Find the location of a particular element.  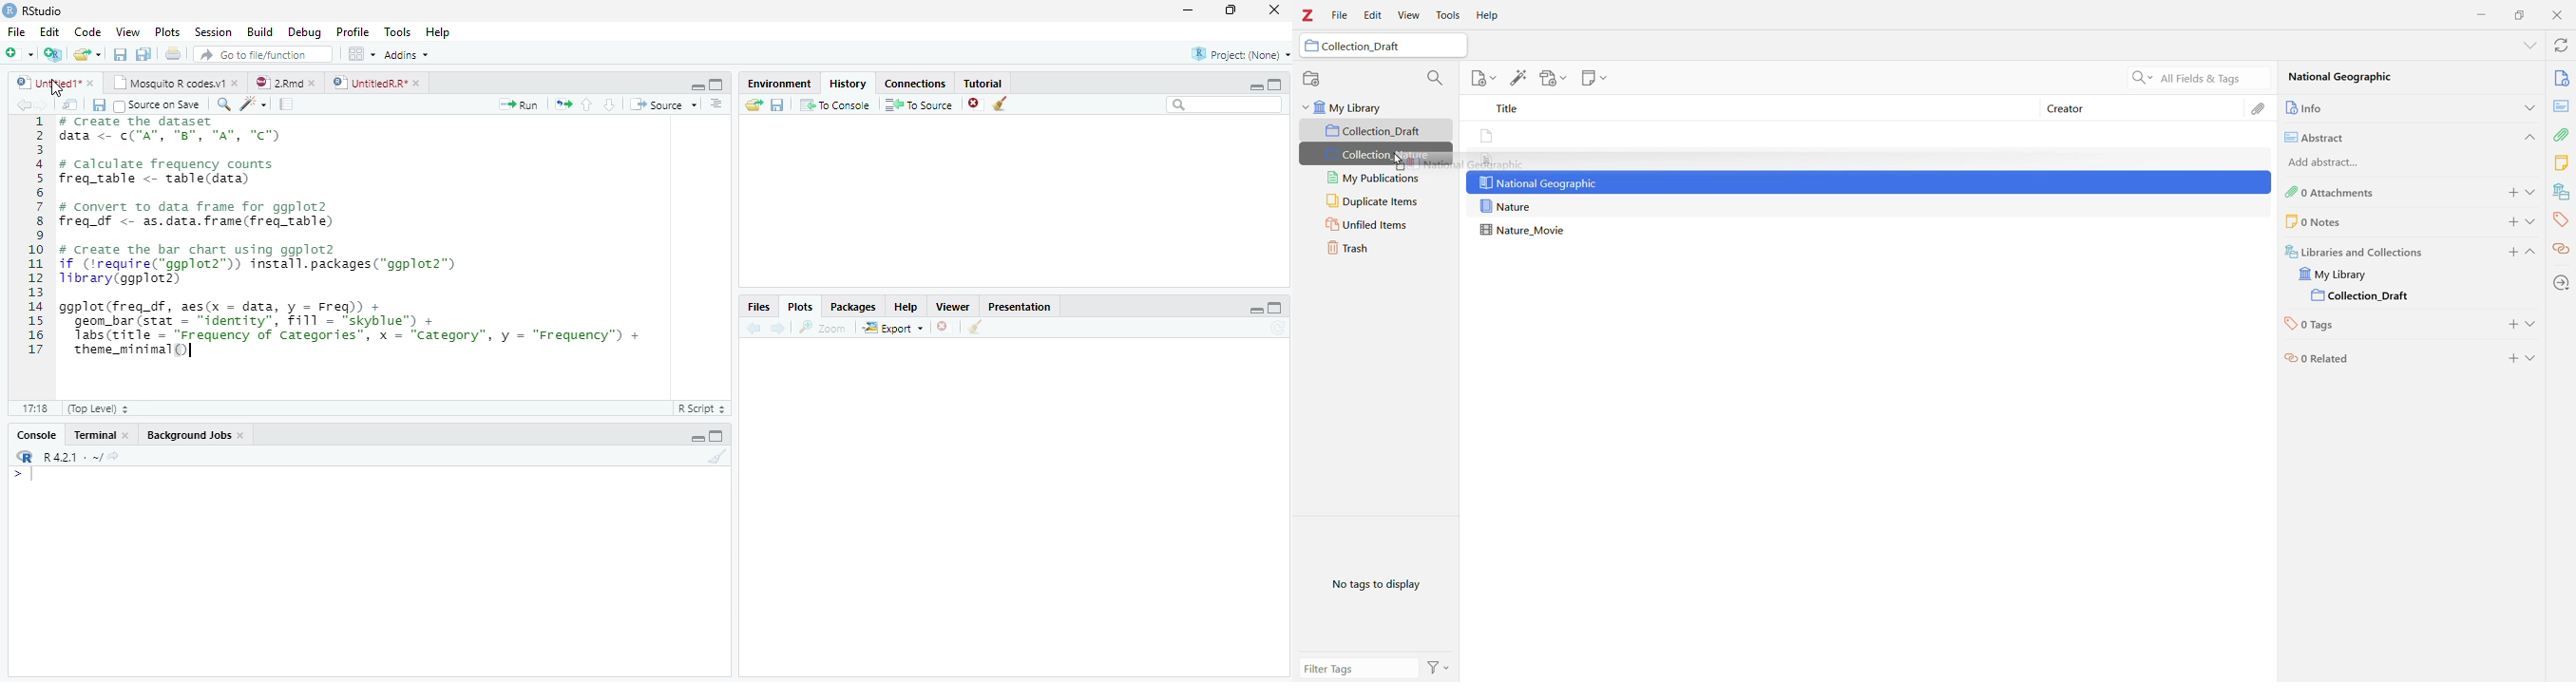

New file is located at coordinates (19, 53).